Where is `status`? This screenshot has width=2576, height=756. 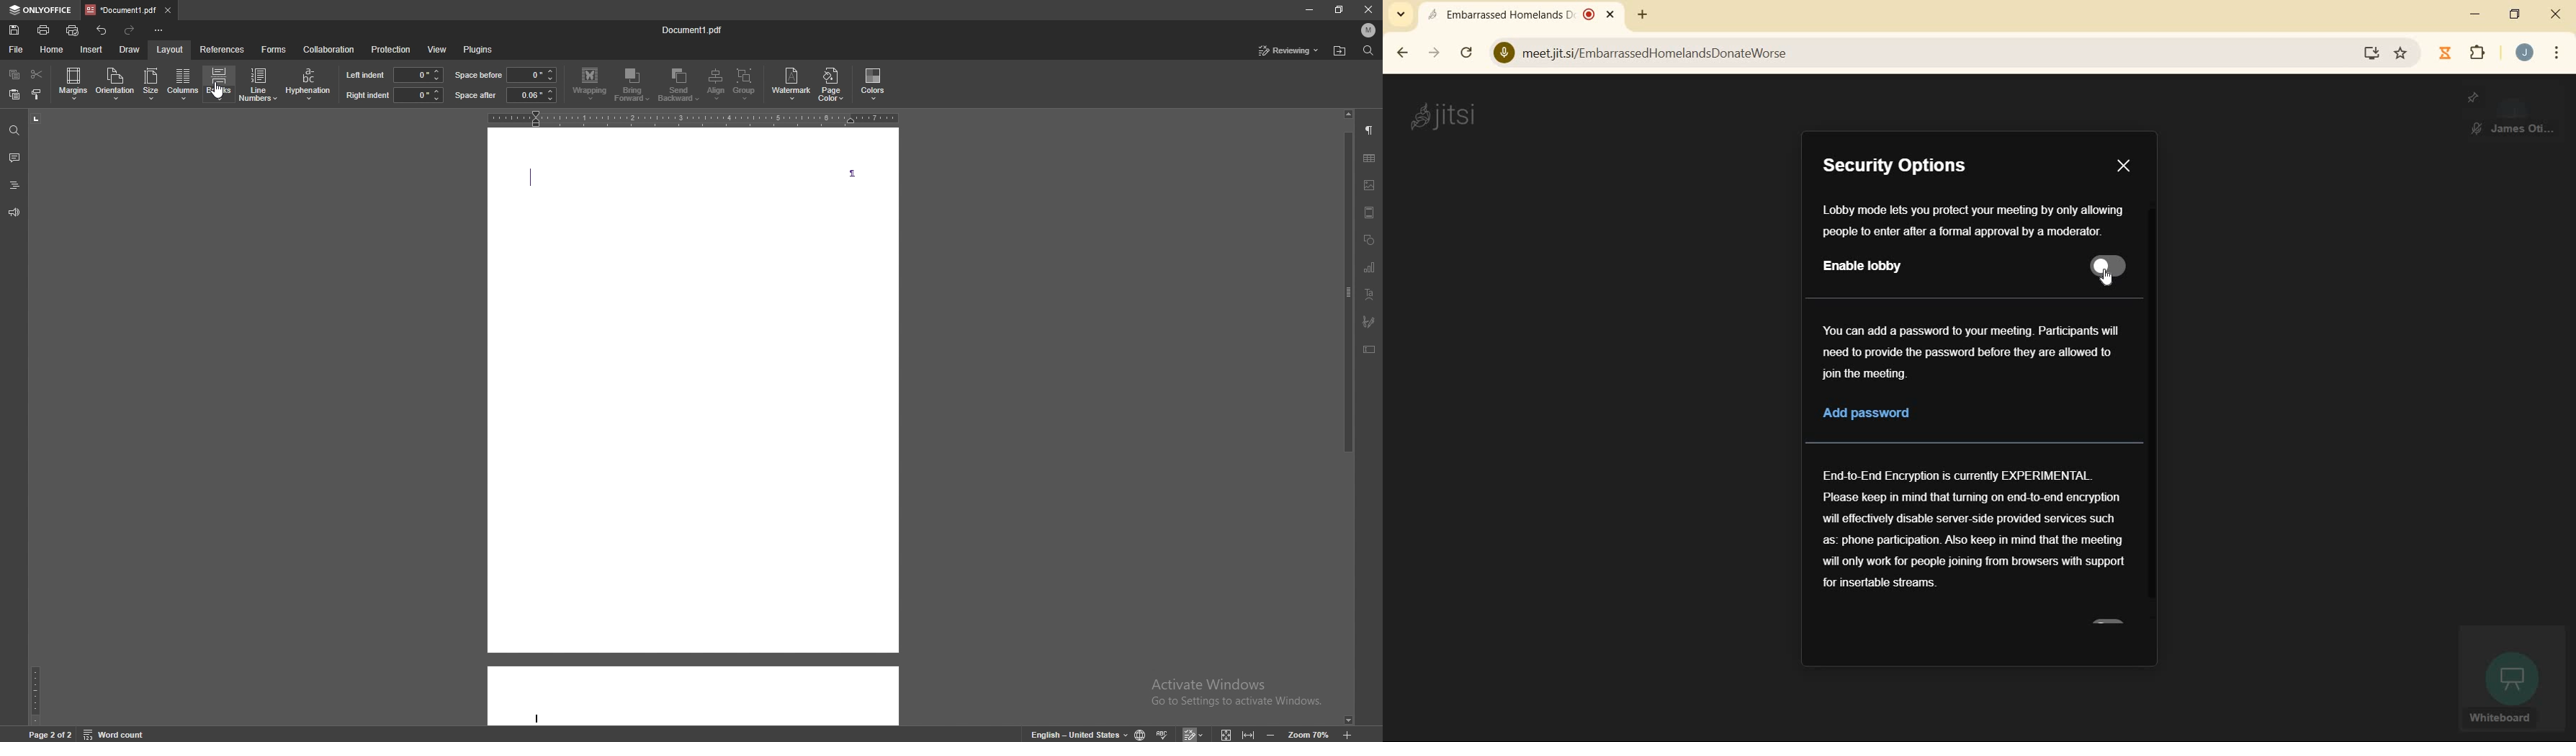
status is located at coordinates (1288, 50).